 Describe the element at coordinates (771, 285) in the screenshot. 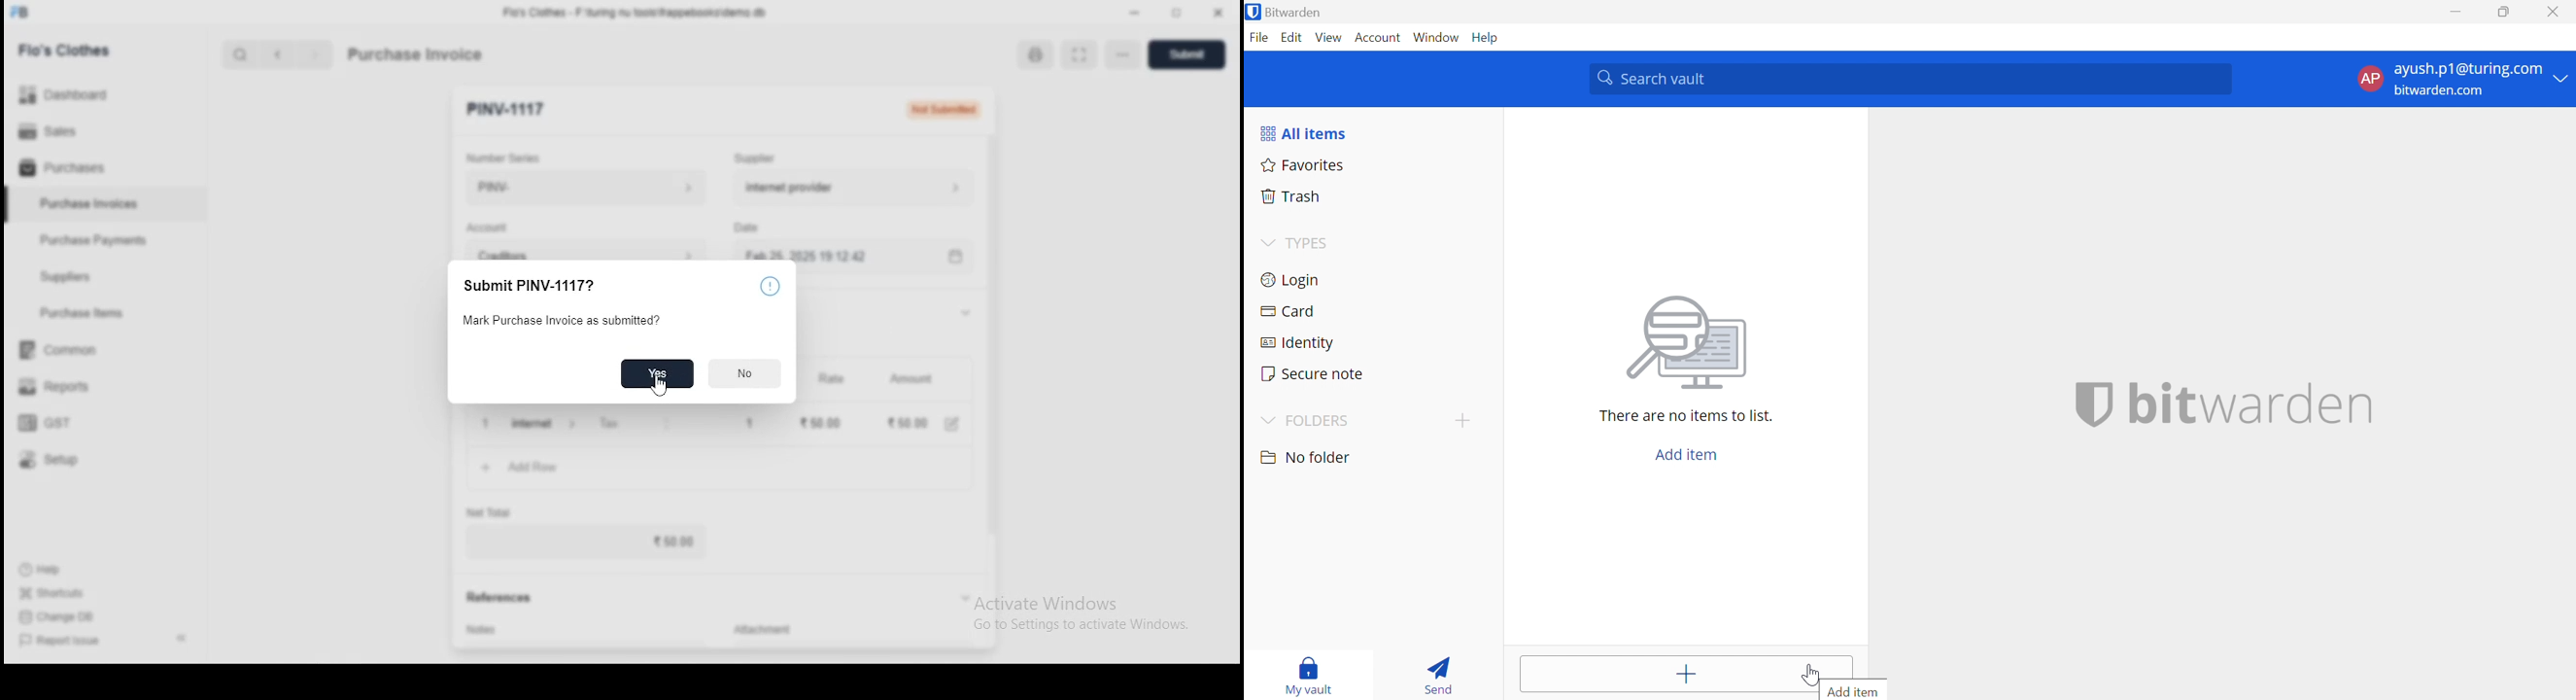

I see `icon` at that location.